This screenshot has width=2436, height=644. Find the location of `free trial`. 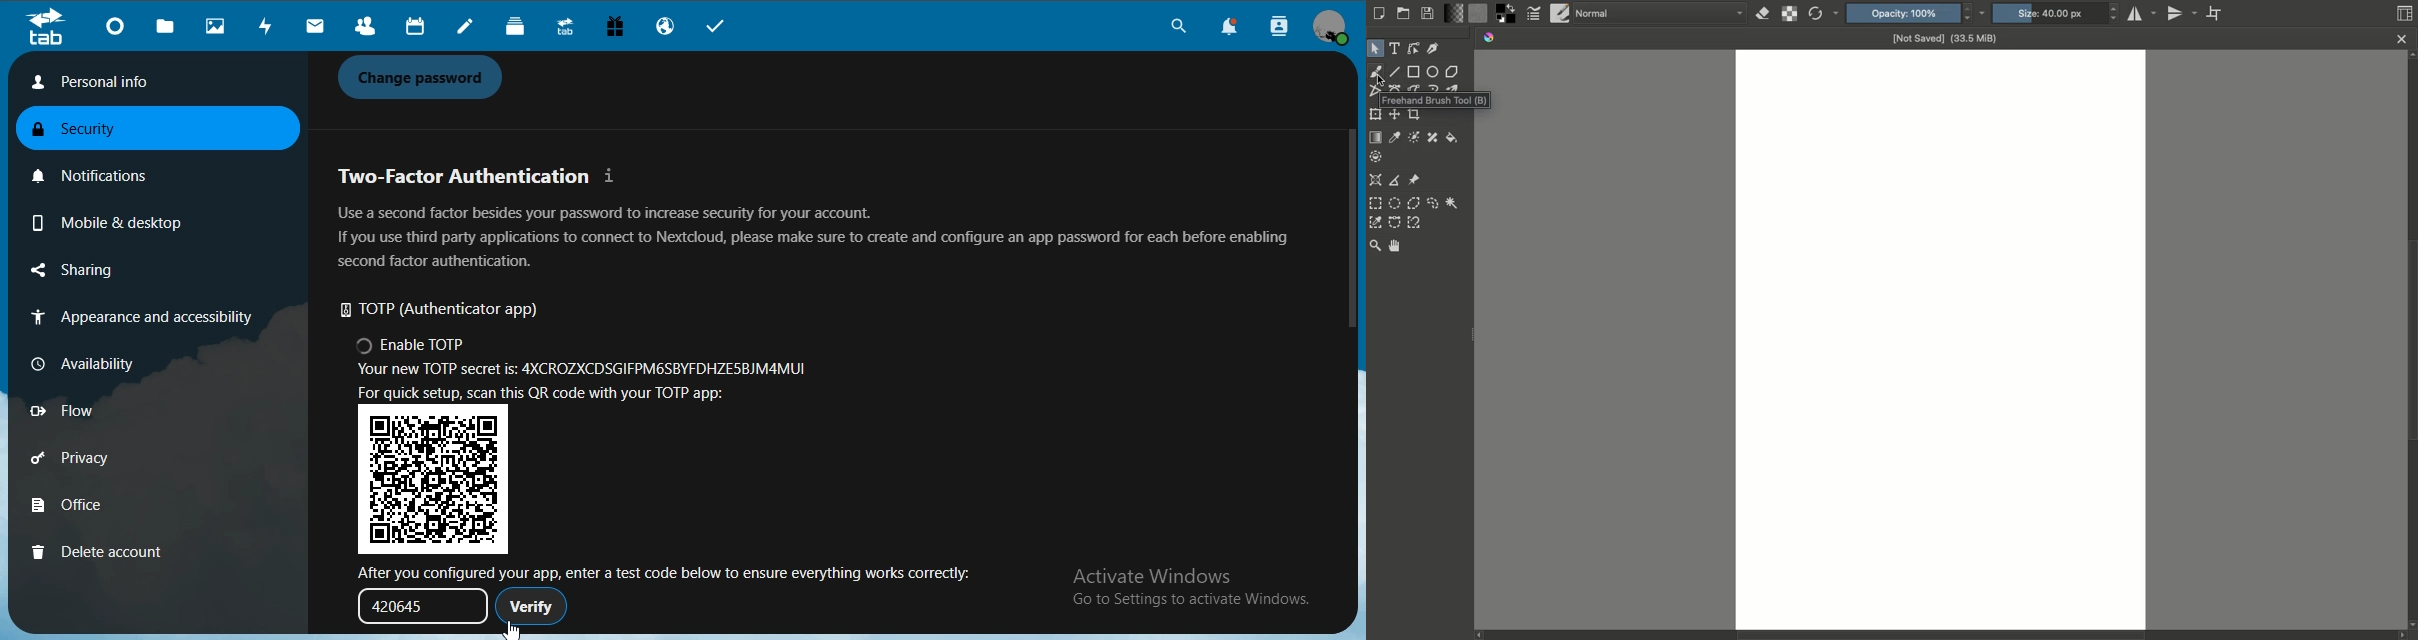

free trial is located at coordinates (617, 29).